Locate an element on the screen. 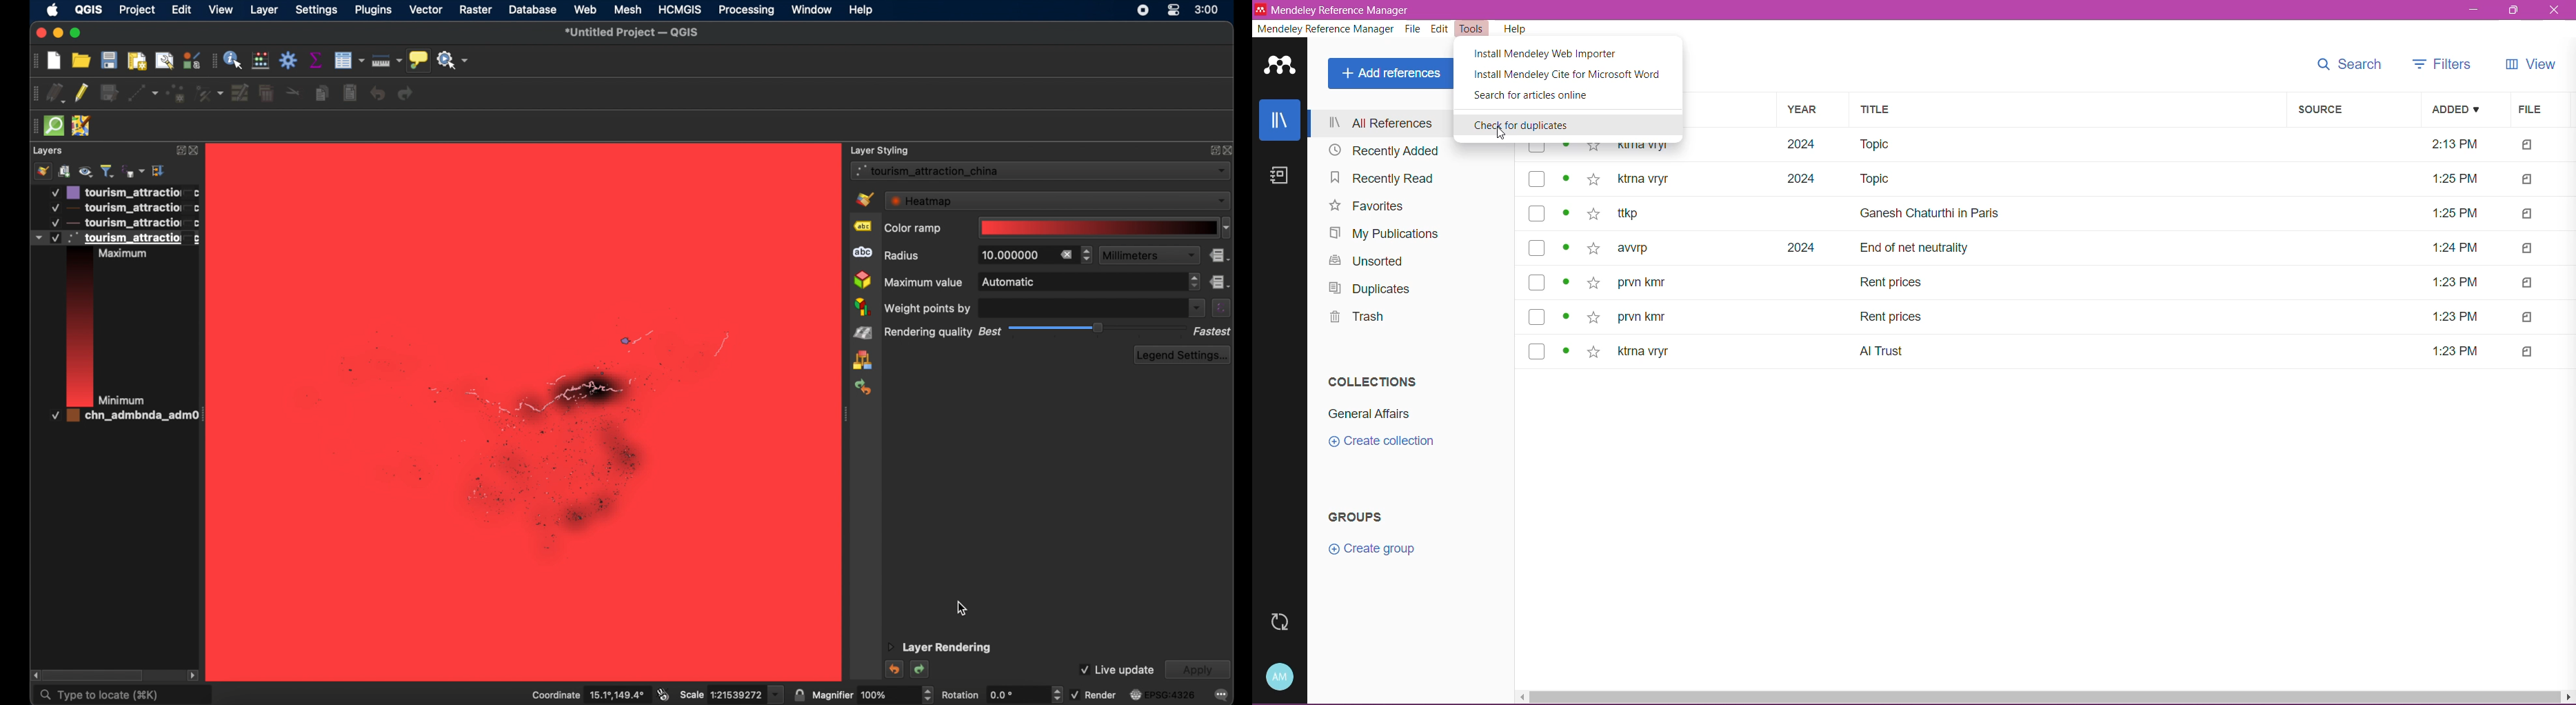  Unsorted is located at coordinates (1367, 262).